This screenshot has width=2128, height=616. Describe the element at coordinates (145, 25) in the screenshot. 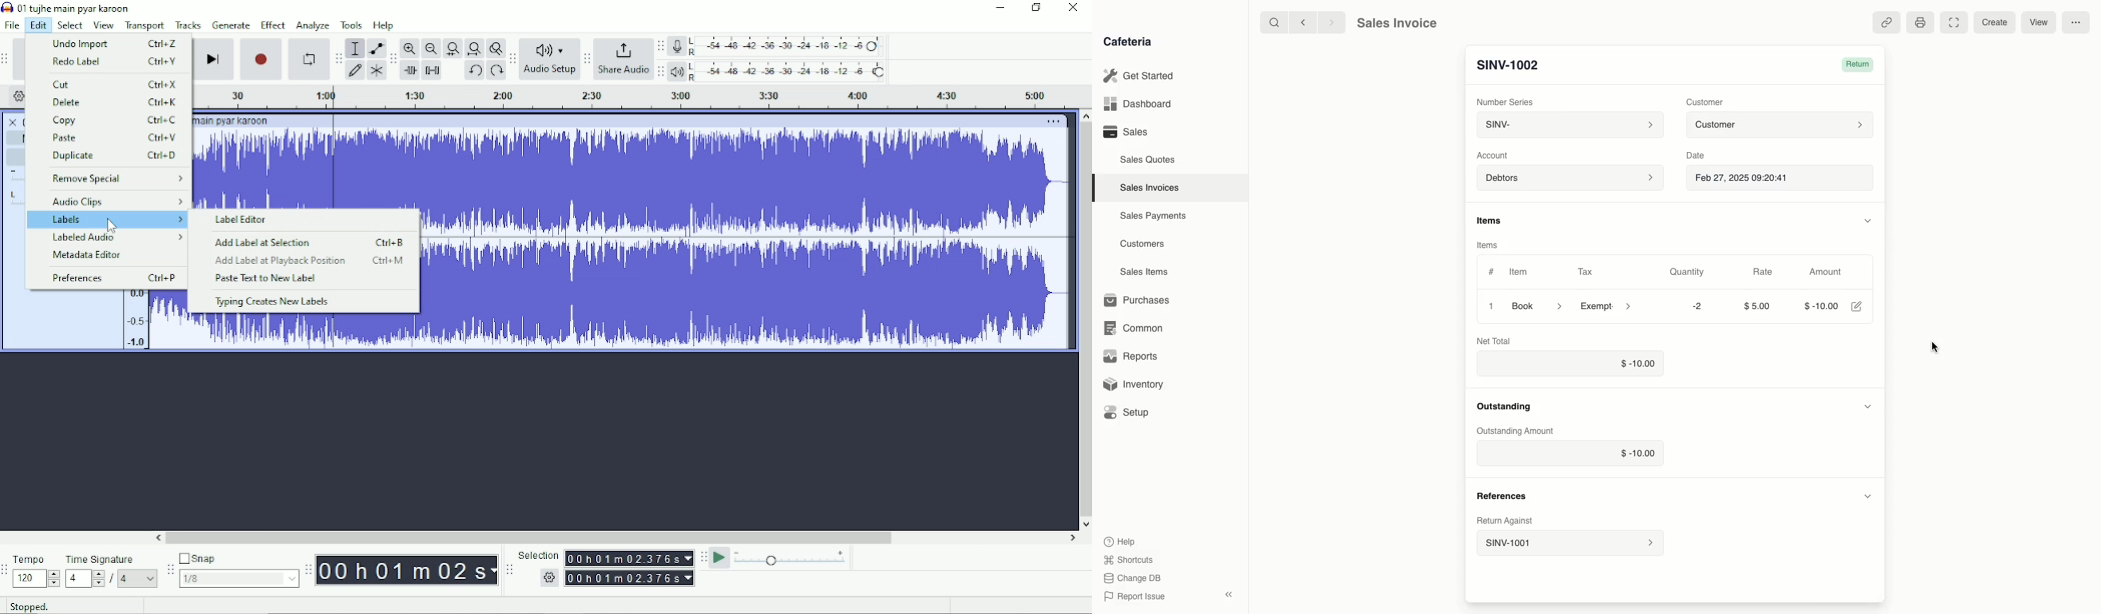

I see `Transport` at that location.